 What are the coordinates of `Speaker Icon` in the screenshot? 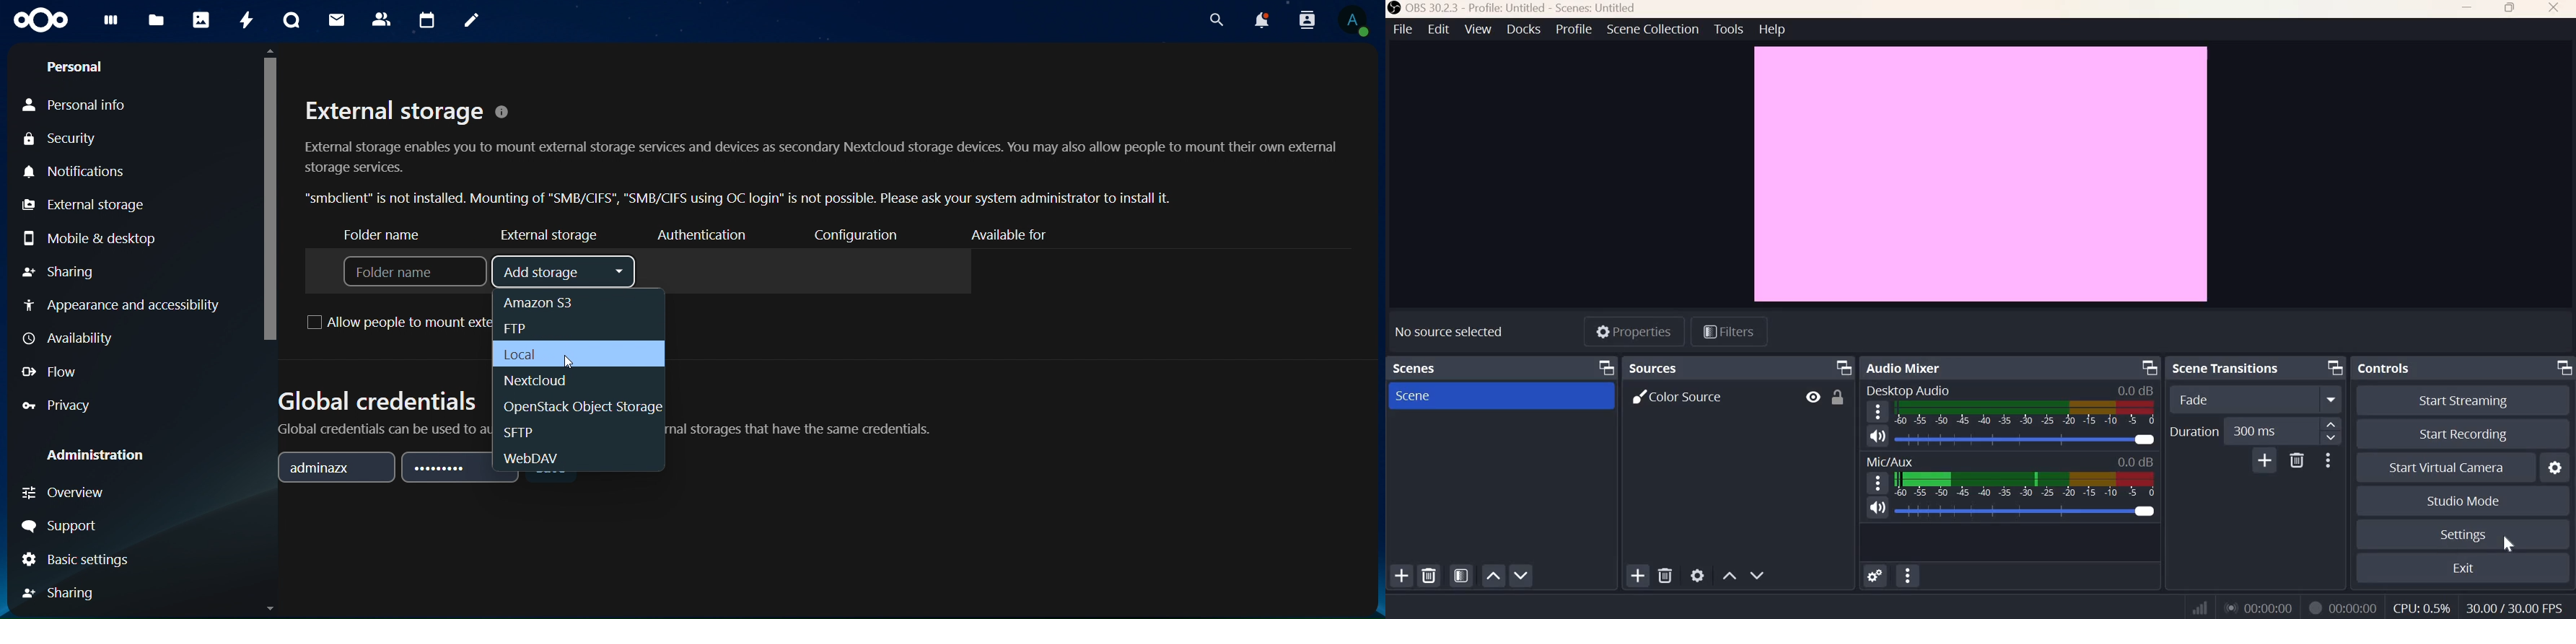 It's located at (1878, 435).